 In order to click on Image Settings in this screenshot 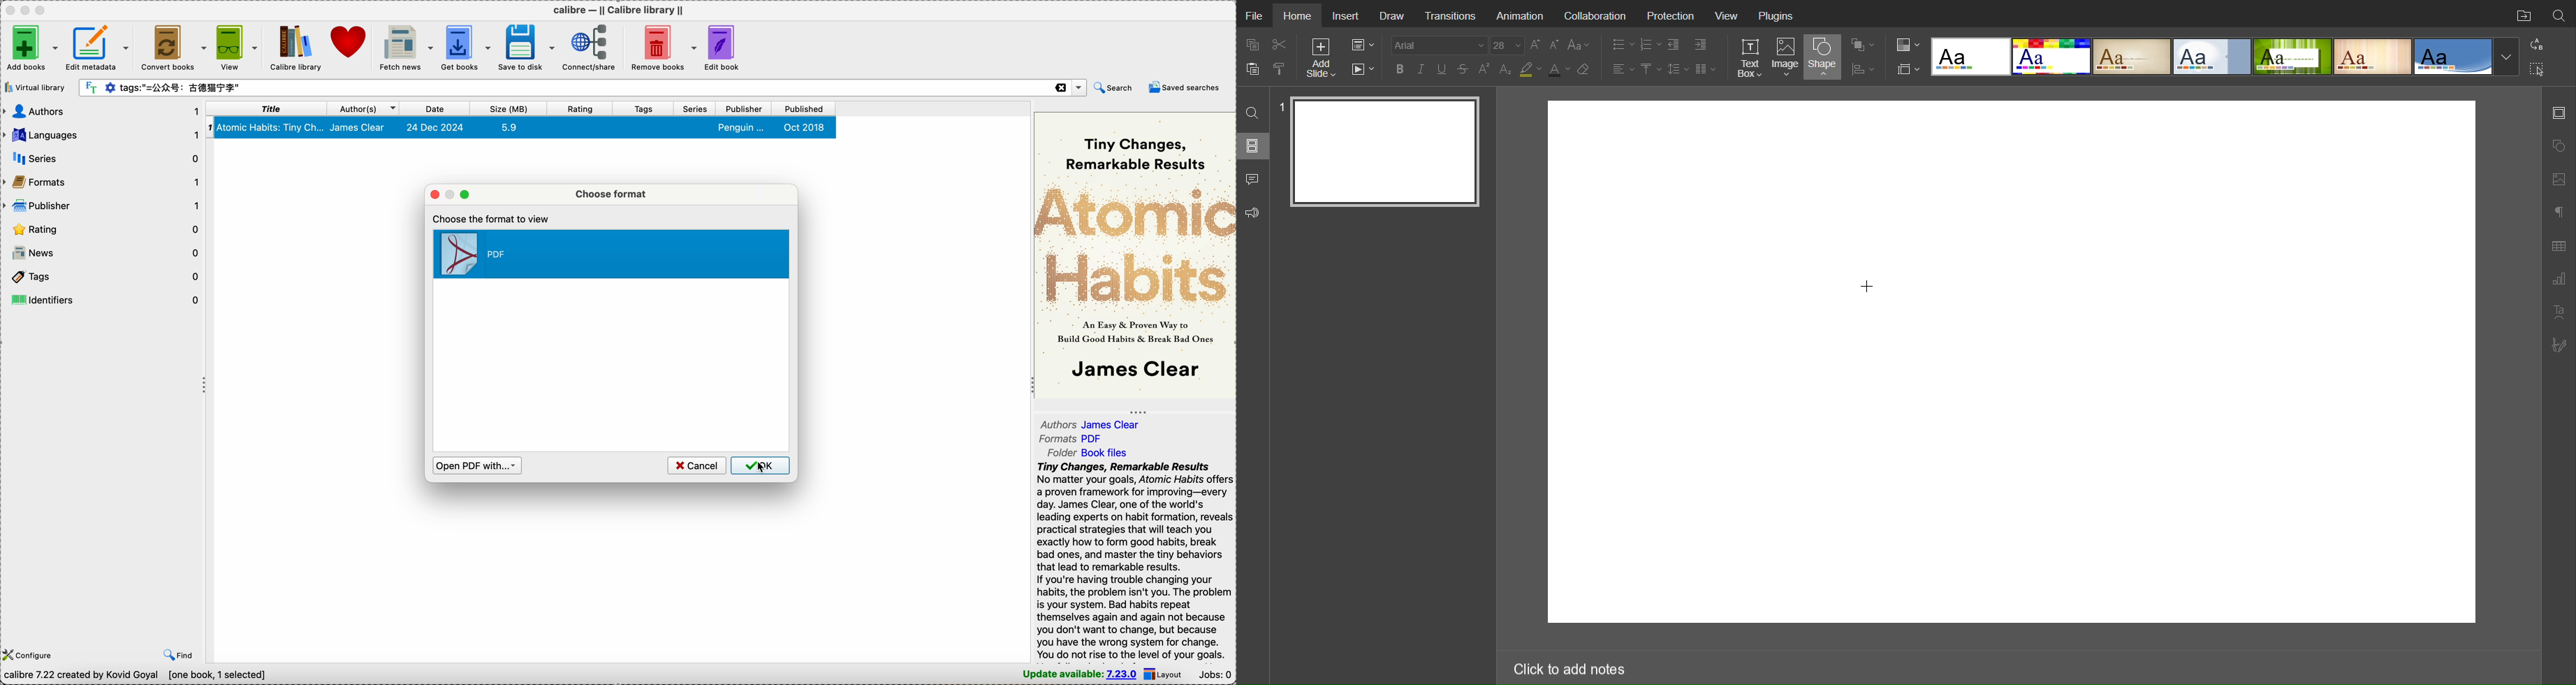, I will do `click(2558, 178)`.